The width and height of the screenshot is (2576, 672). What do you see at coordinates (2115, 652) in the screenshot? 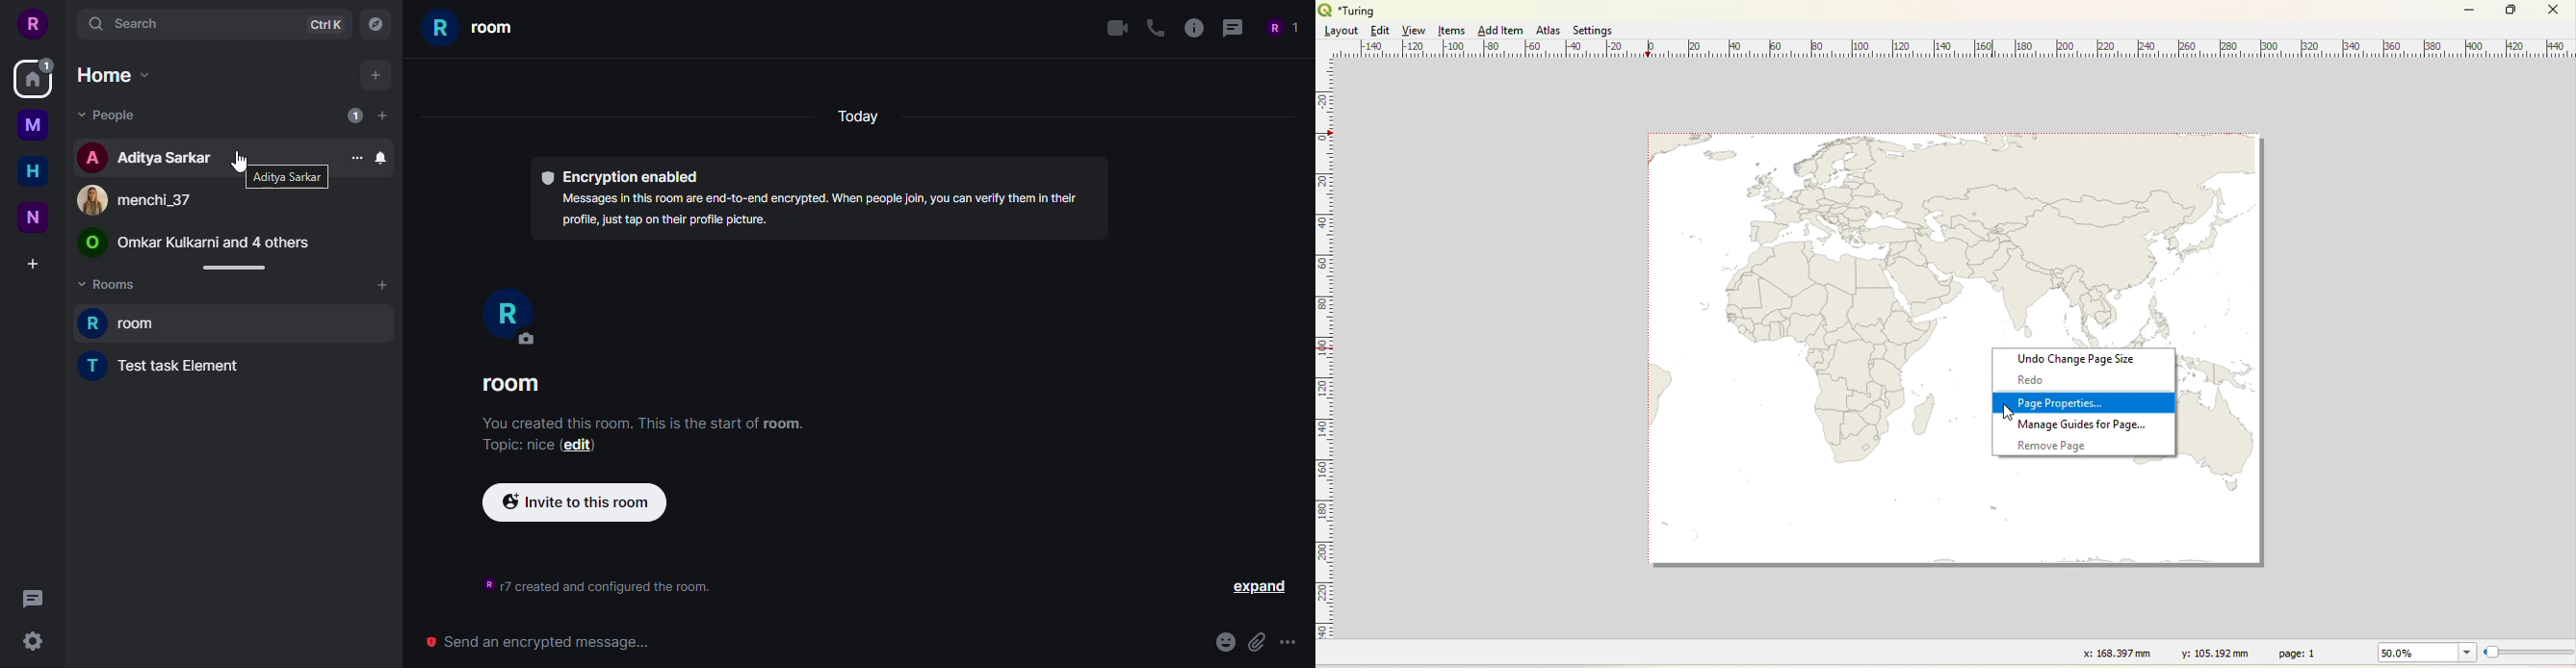
I see `x: 168.397 mm` at bounding box center [2115, 652].